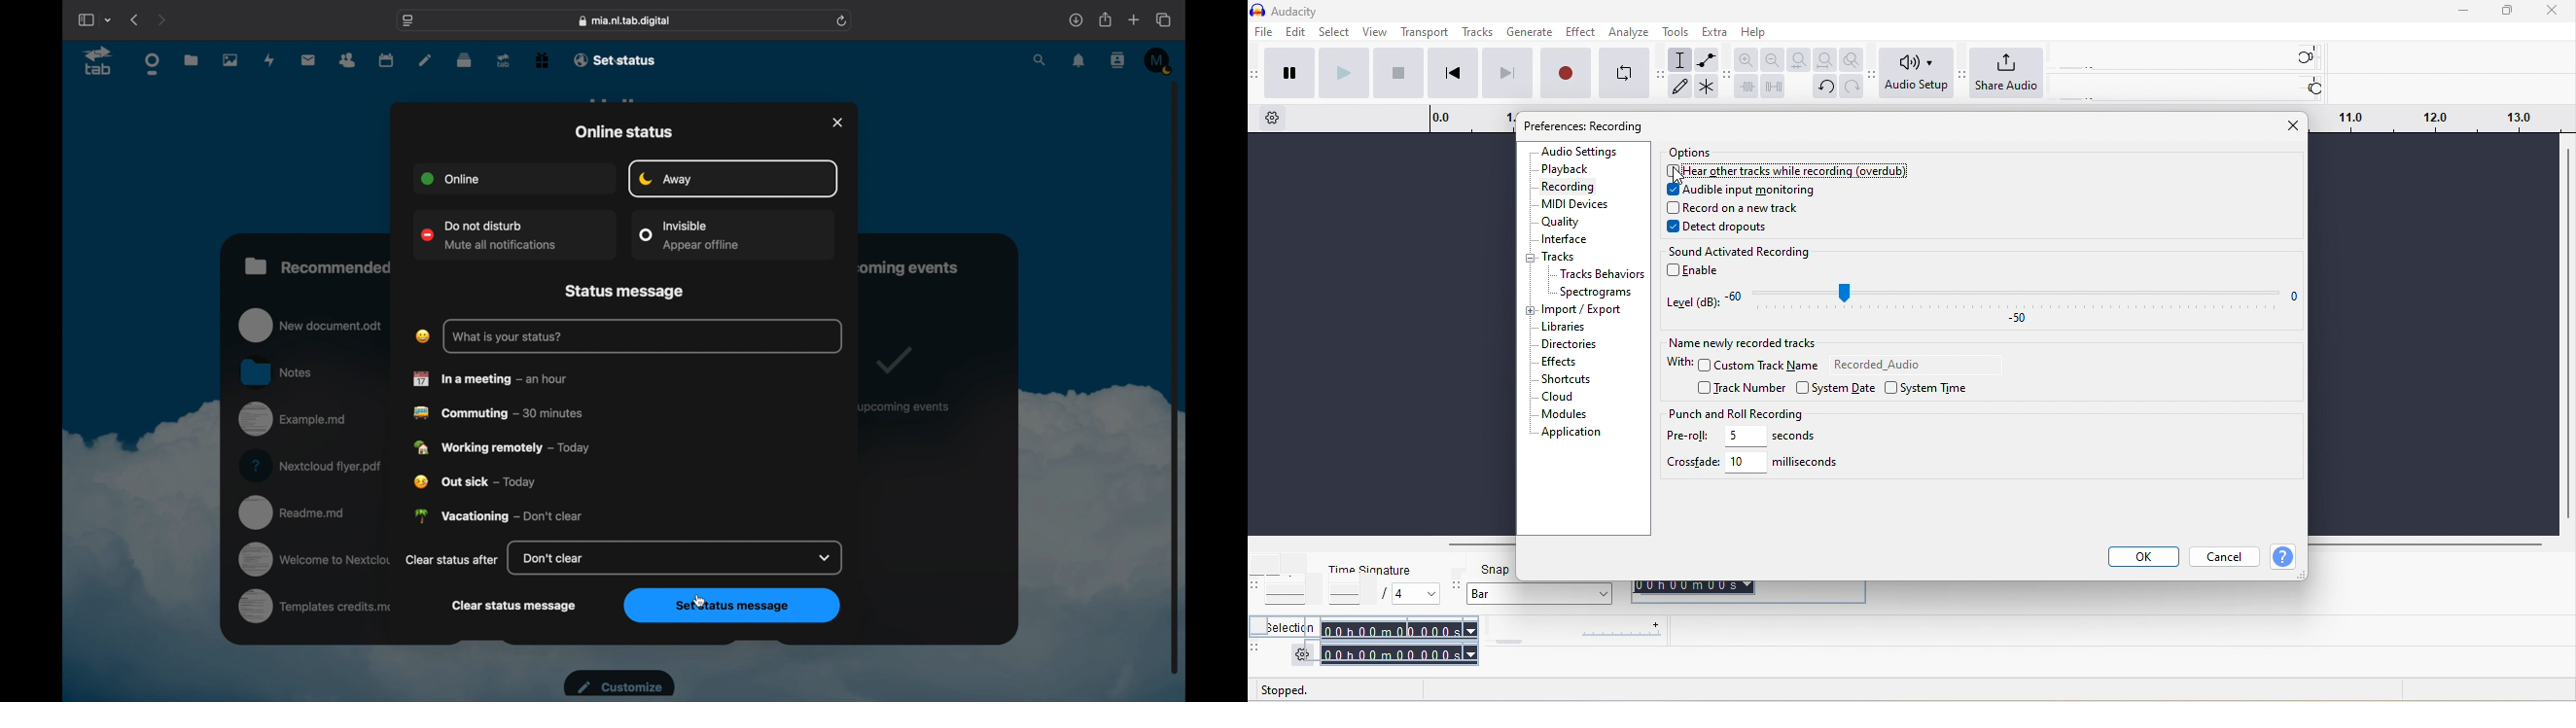 This screenshot has width=2576, height=728. I want to click on nextcloud, so click(313, 465).